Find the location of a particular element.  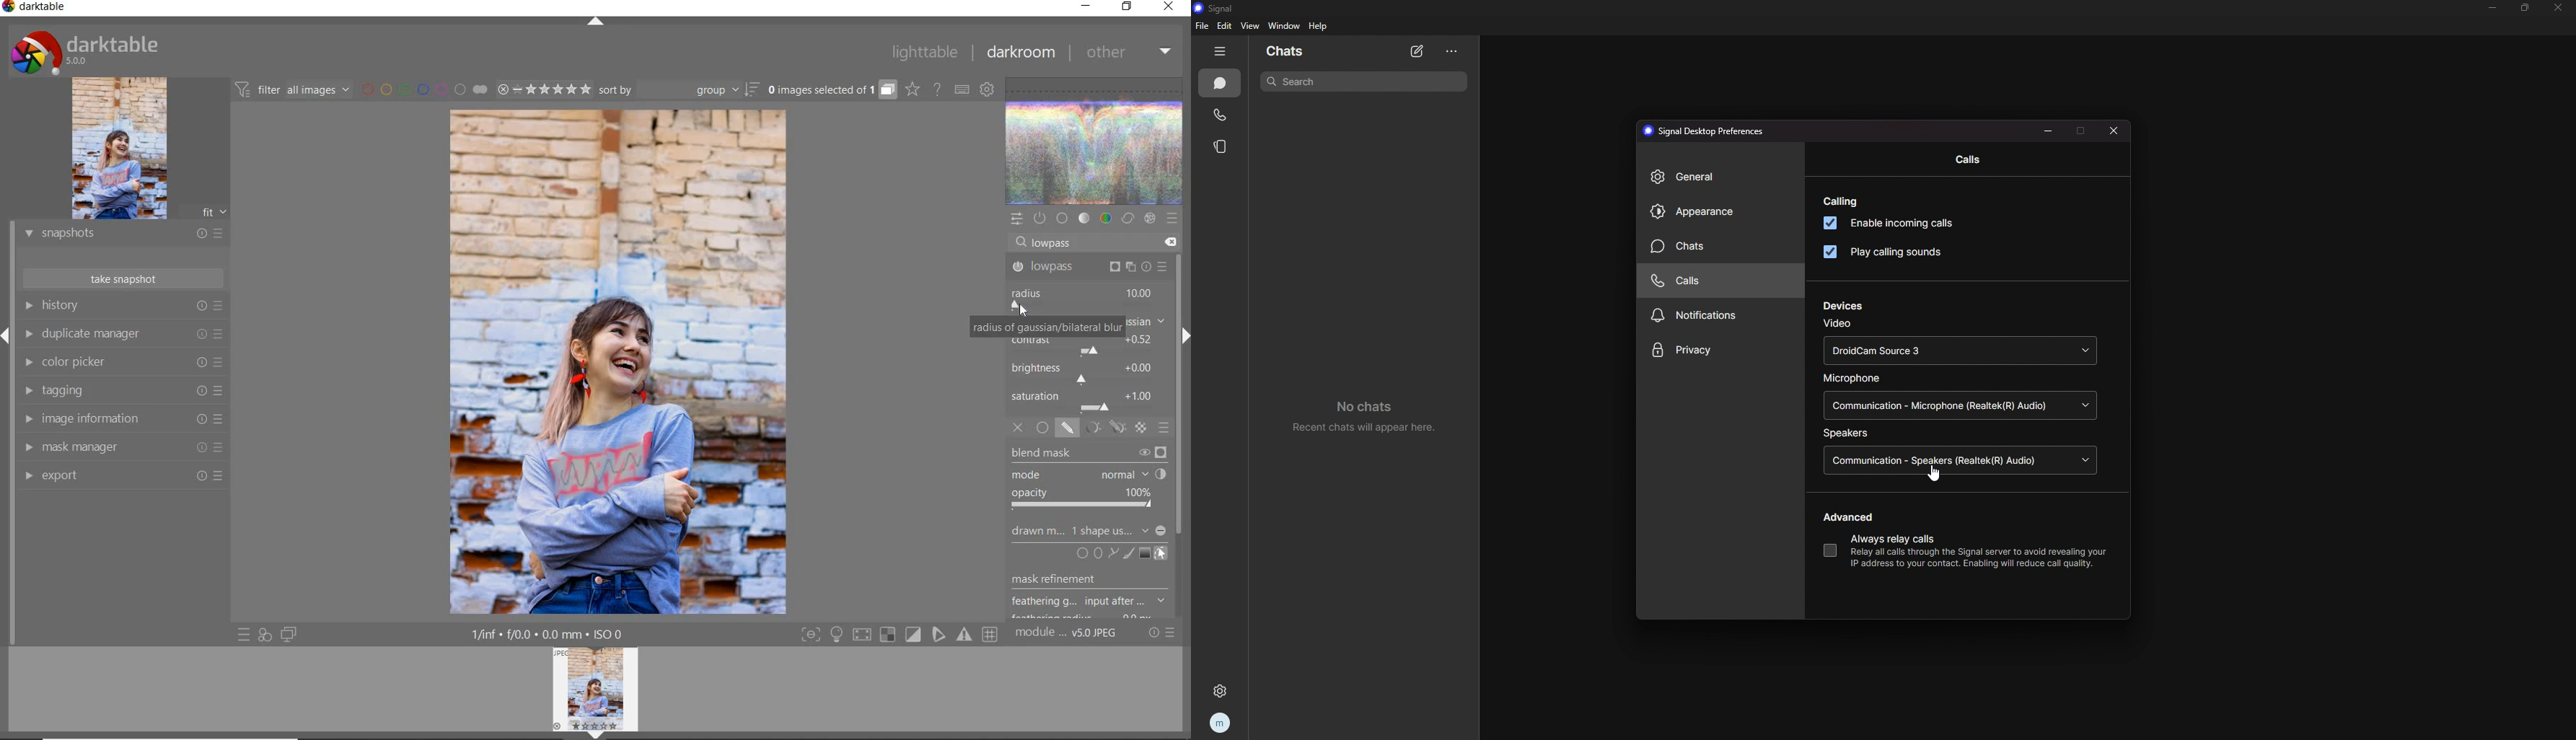

color is located at coordinates (1105, 219).